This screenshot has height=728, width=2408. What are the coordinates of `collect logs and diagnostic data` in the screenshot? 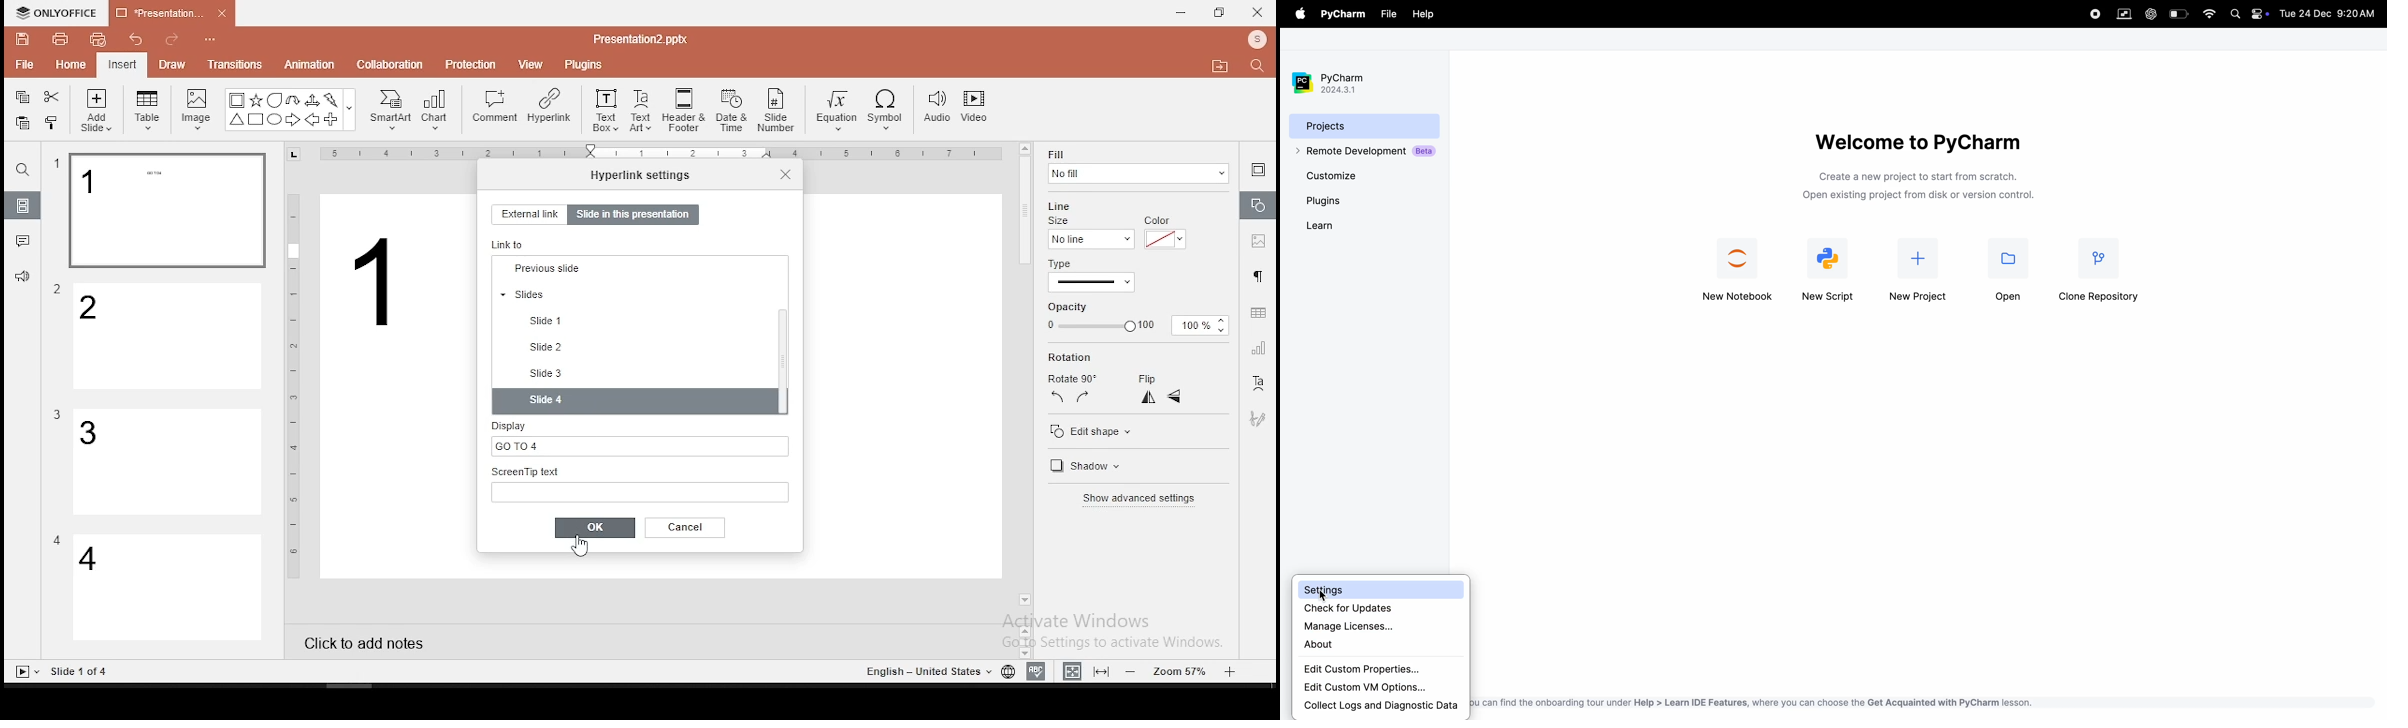 It's located at (1380, 706).